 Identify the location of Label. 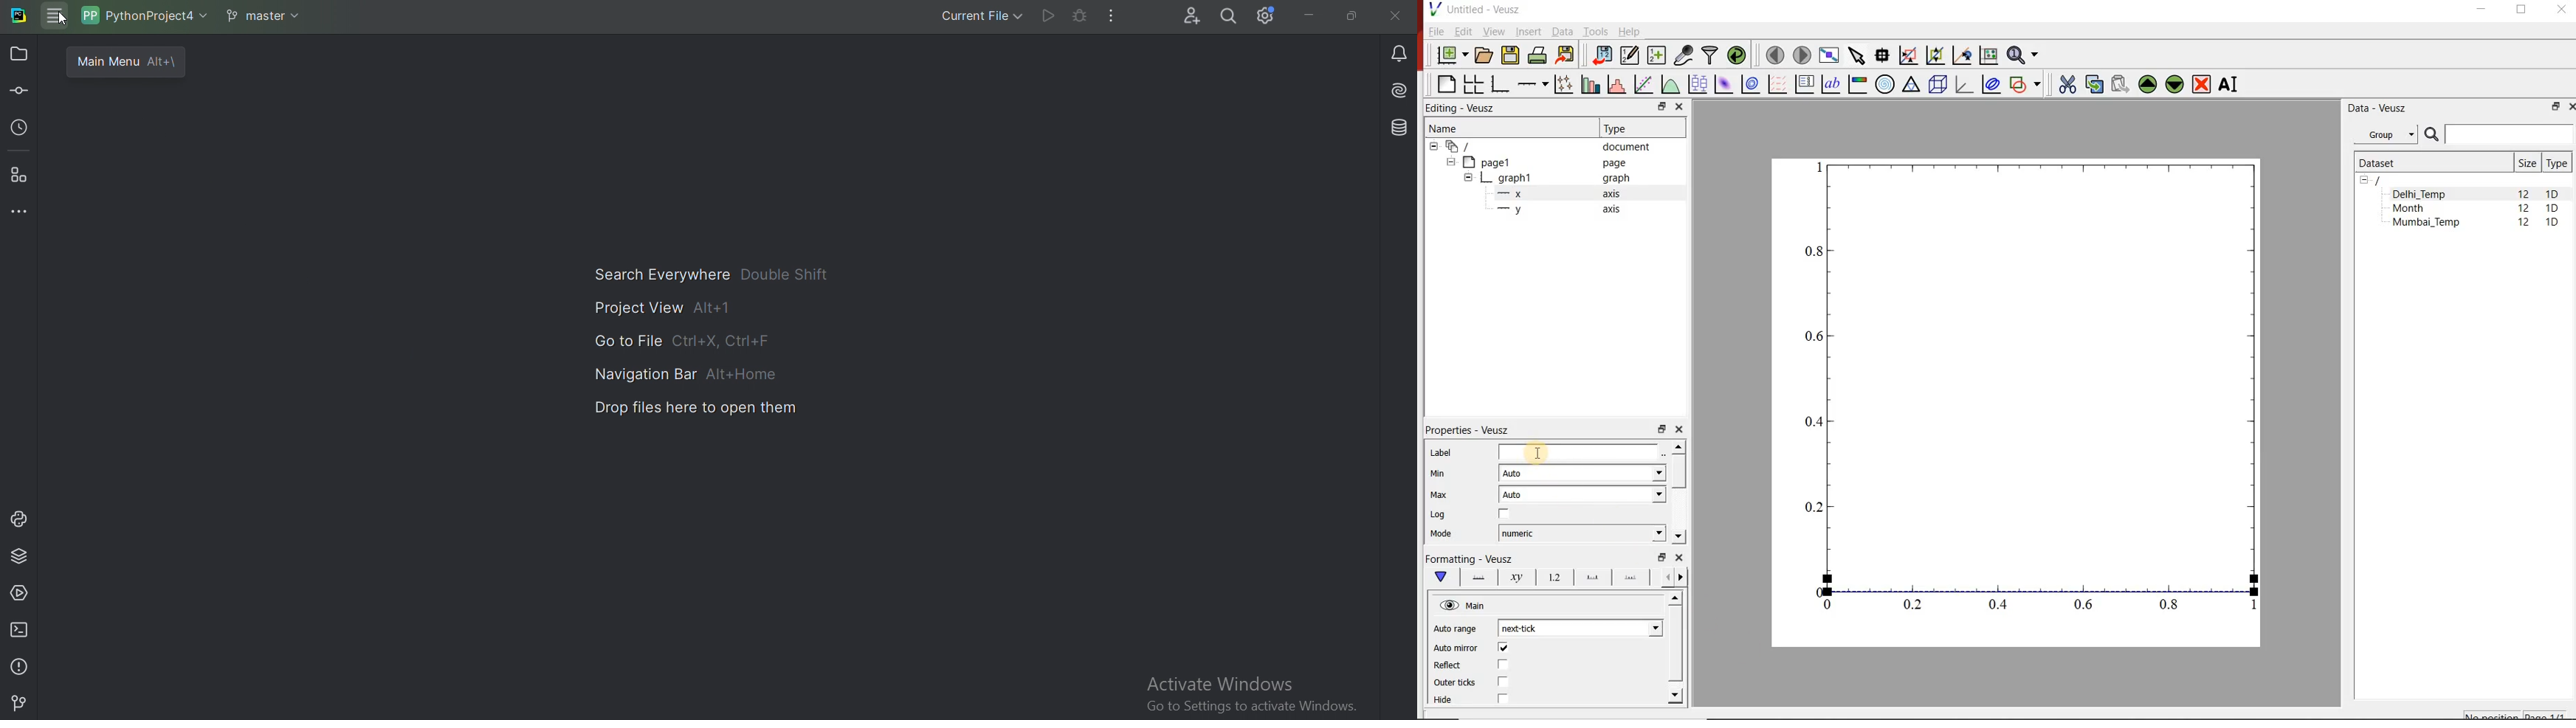
(1440, 452).